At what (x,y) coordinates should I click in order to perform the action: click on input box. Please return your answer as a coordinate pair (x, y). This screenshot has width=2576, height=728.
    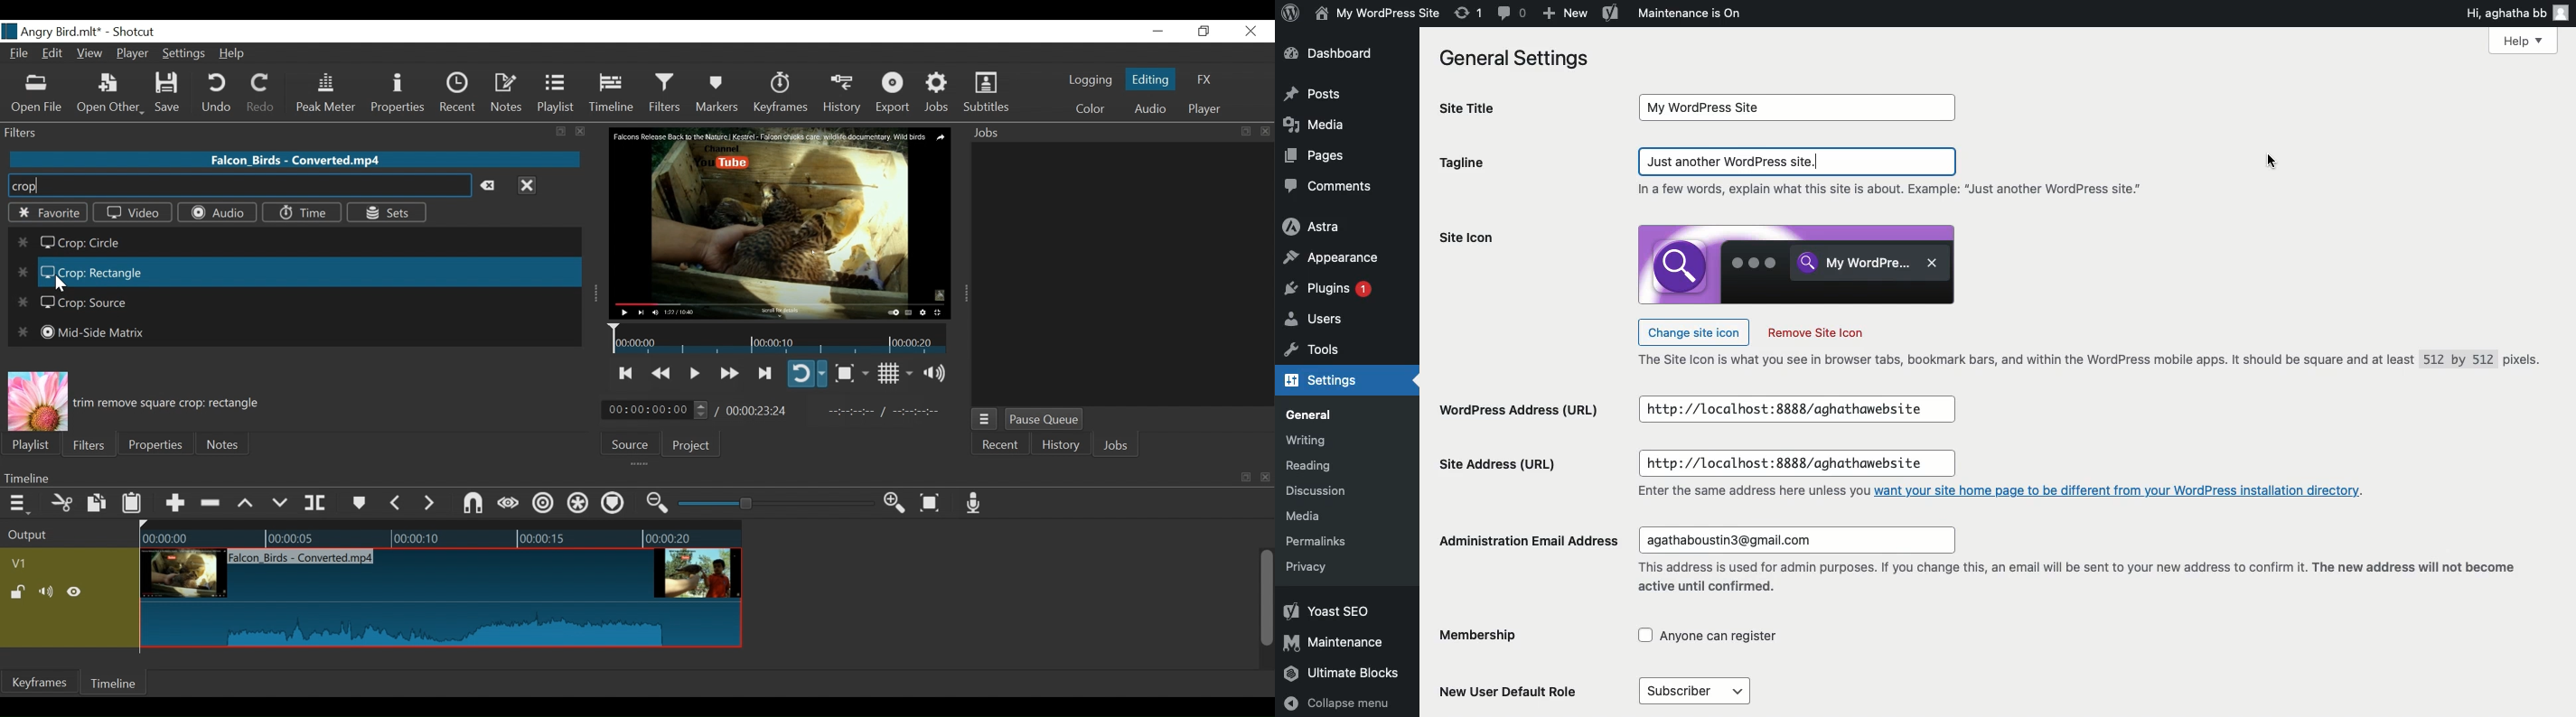
    Looking at the image, I should click on (1796, 464).